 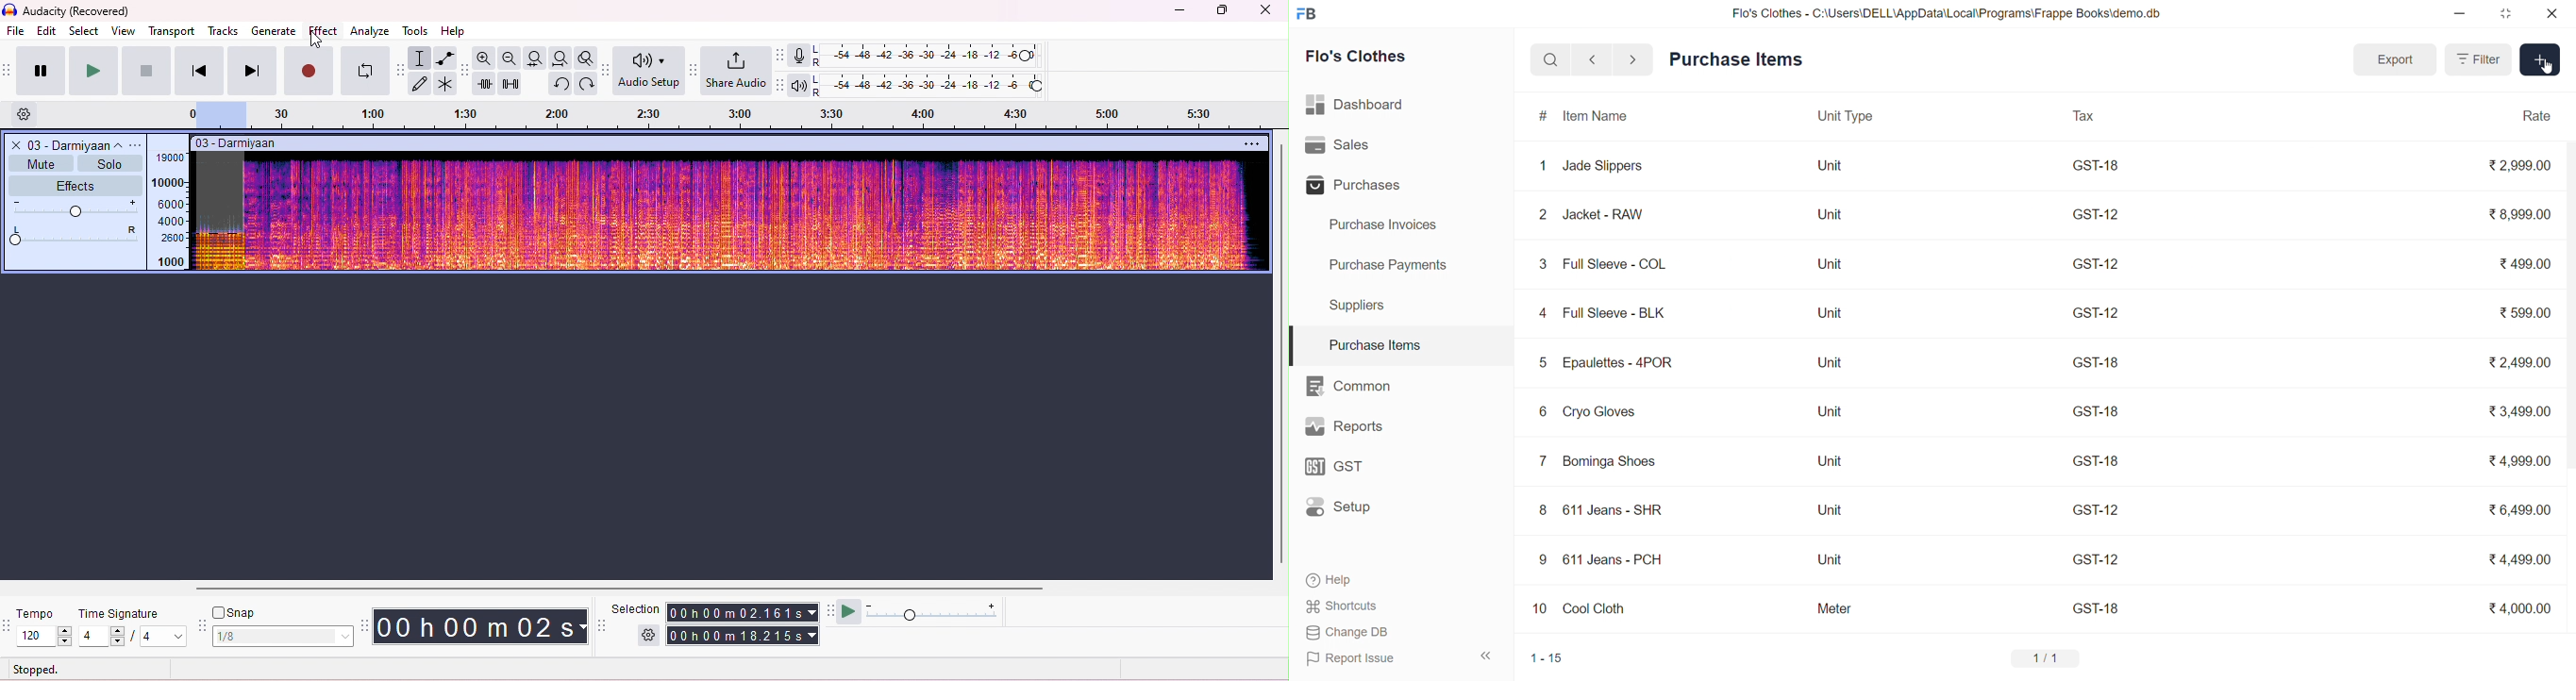 What do you see at coordinates (1829, 365) in the screenshot?
I see `Unit` at bounding box center [1829, 365].